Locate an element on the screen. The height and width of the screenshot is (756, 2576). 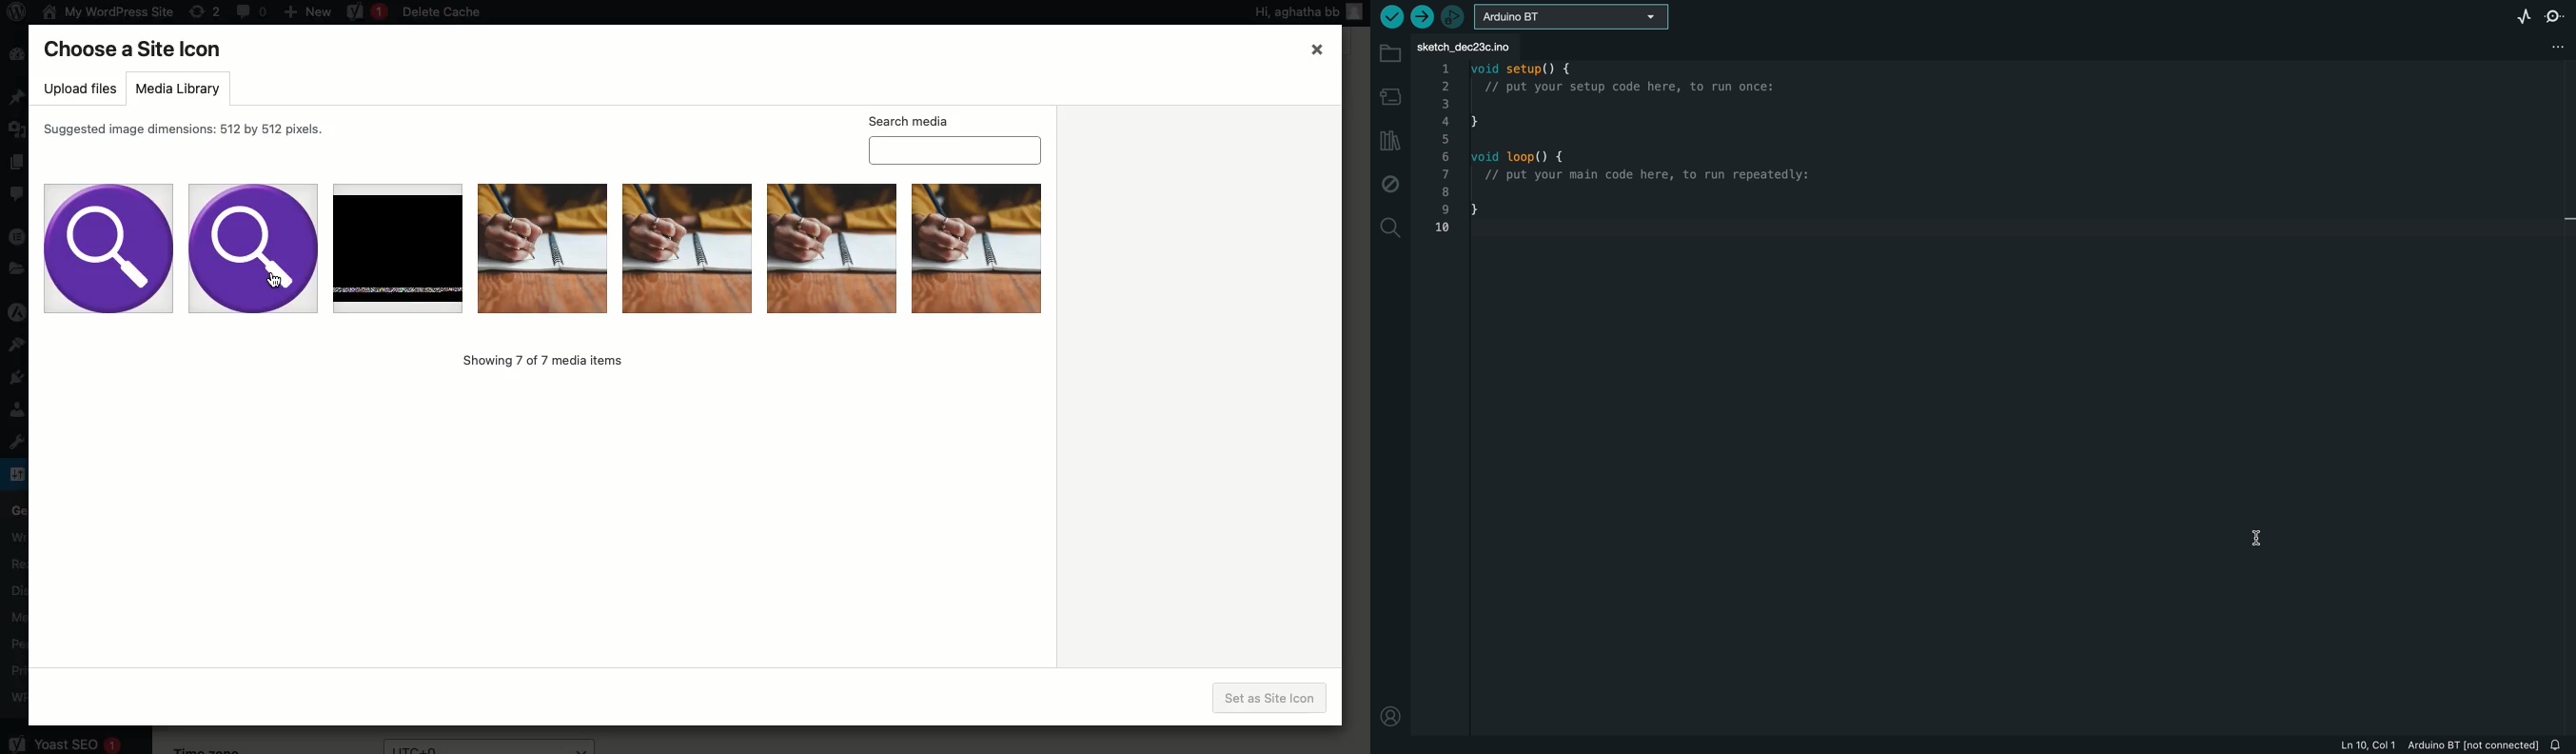
Image is located at coordinates (977, 246).